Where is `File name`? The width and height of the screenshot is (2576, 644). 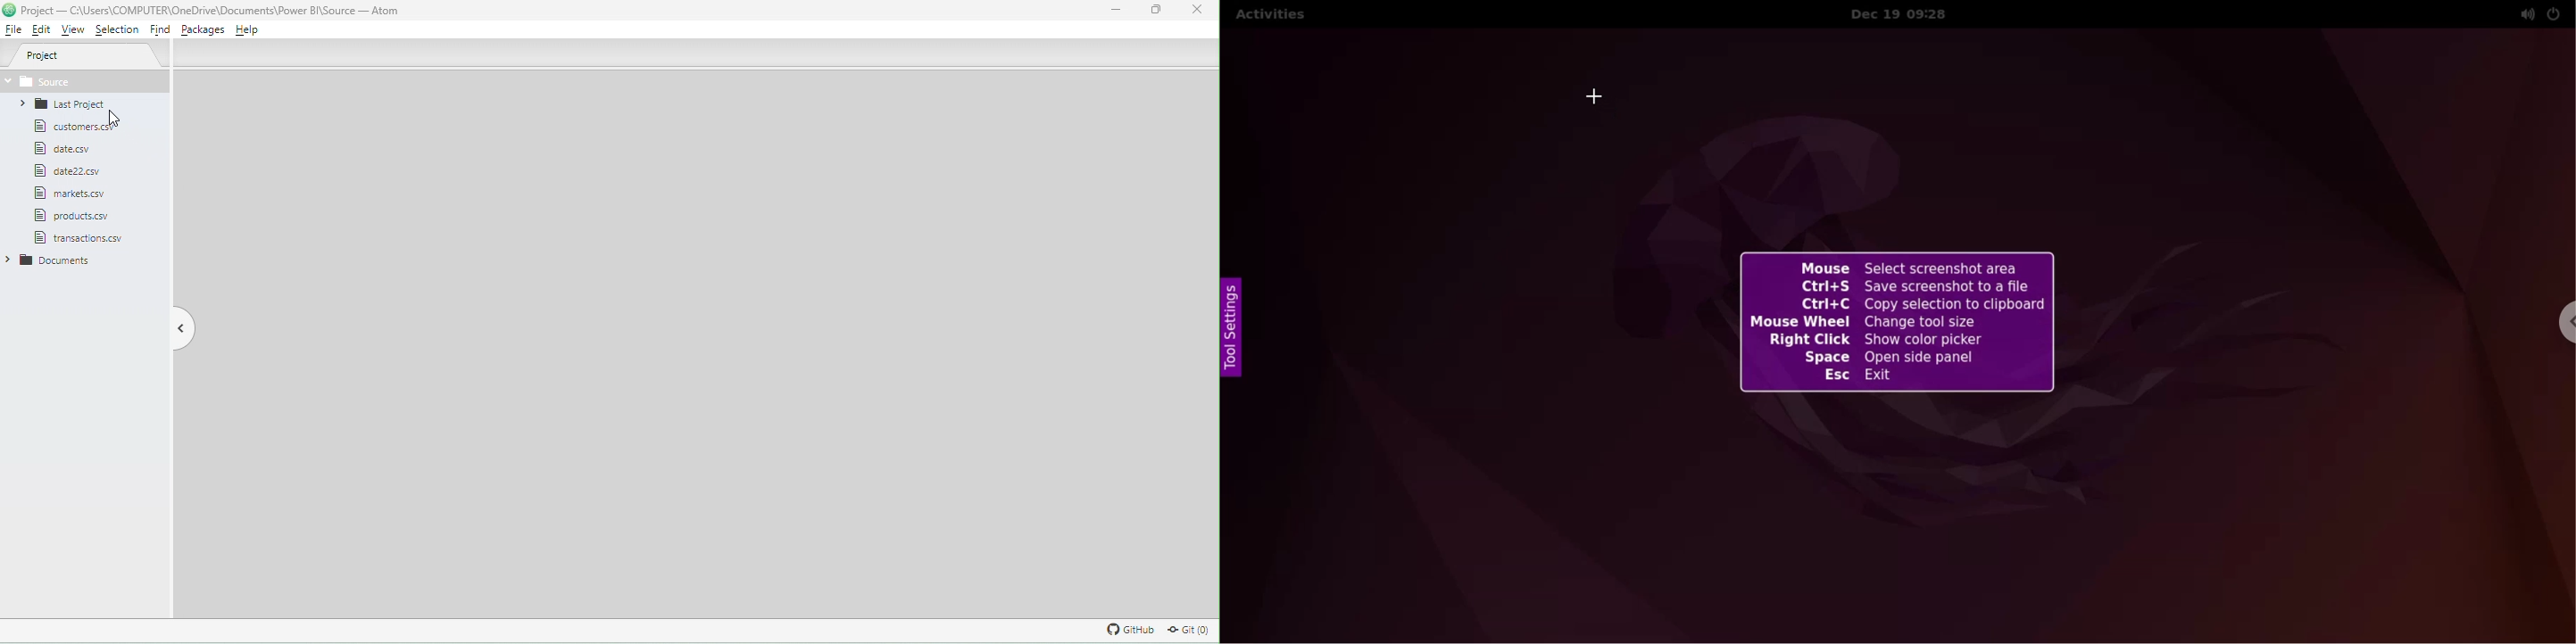
File name is located at coordinates (212, 10).